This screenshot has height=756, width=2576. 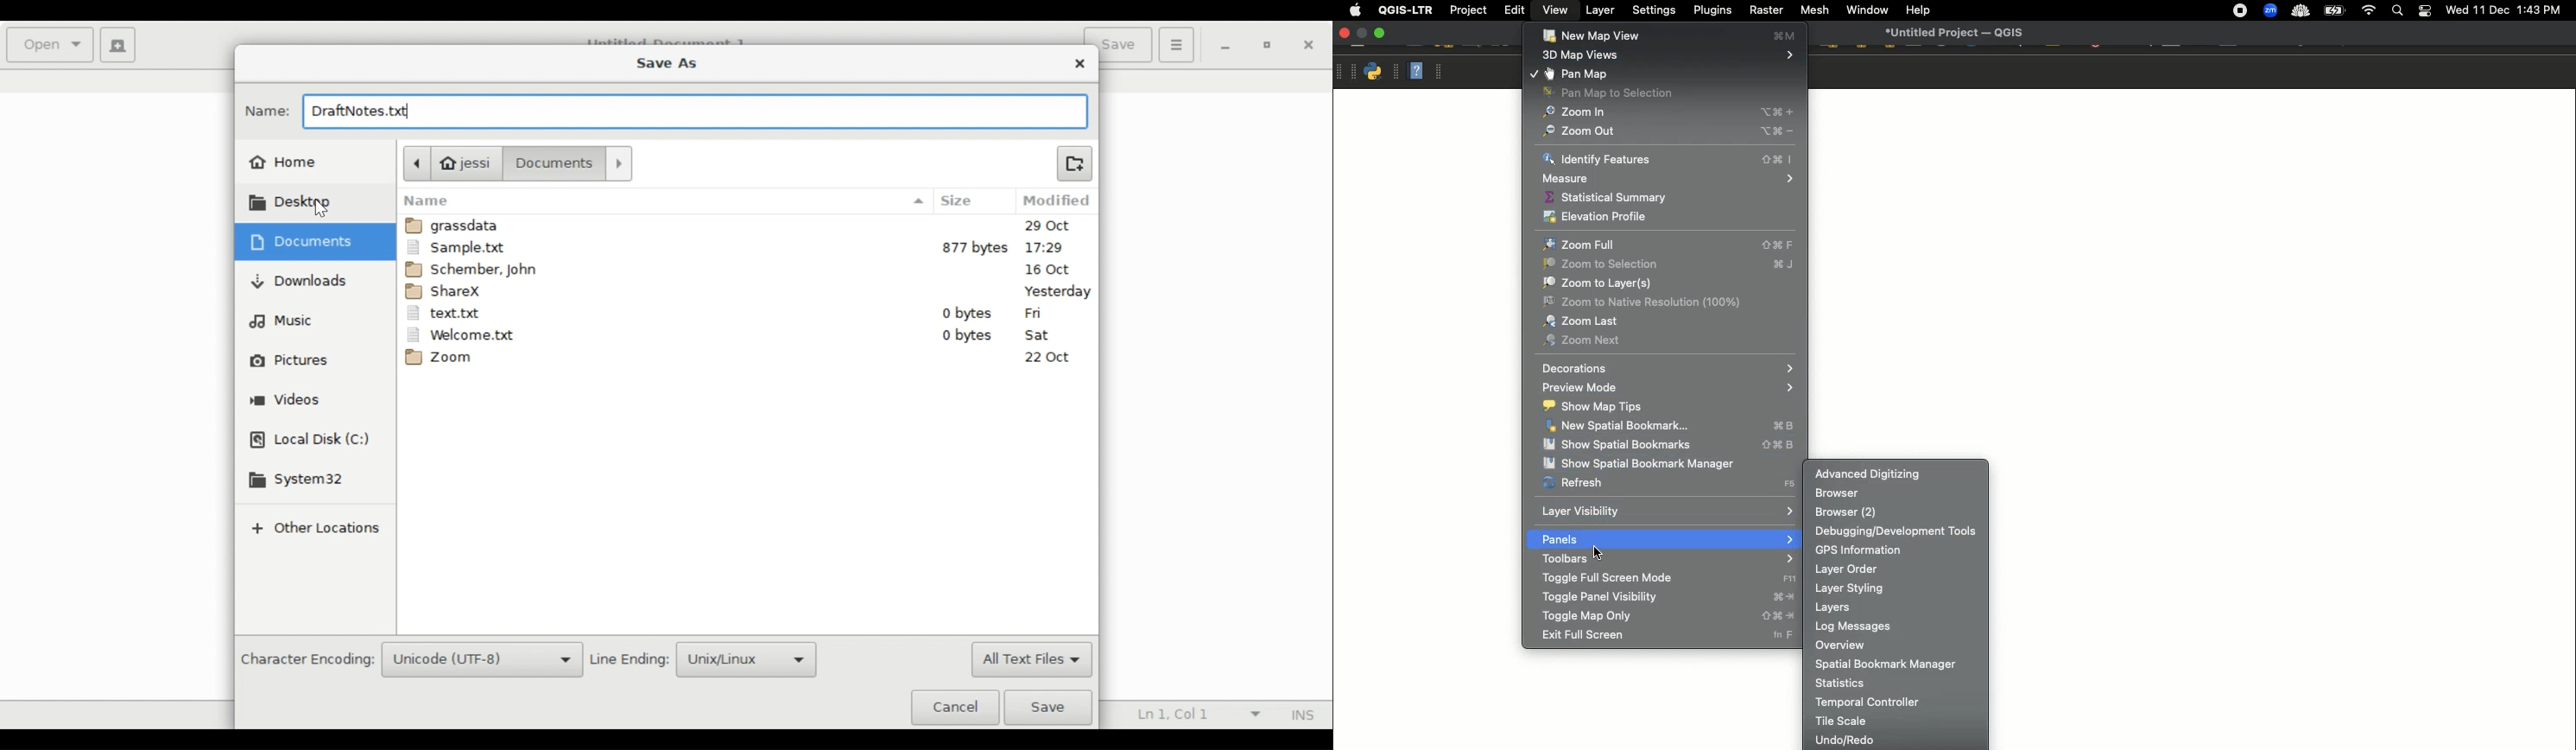 I want to click on Unix/Linux, so click(x=747, y=659).